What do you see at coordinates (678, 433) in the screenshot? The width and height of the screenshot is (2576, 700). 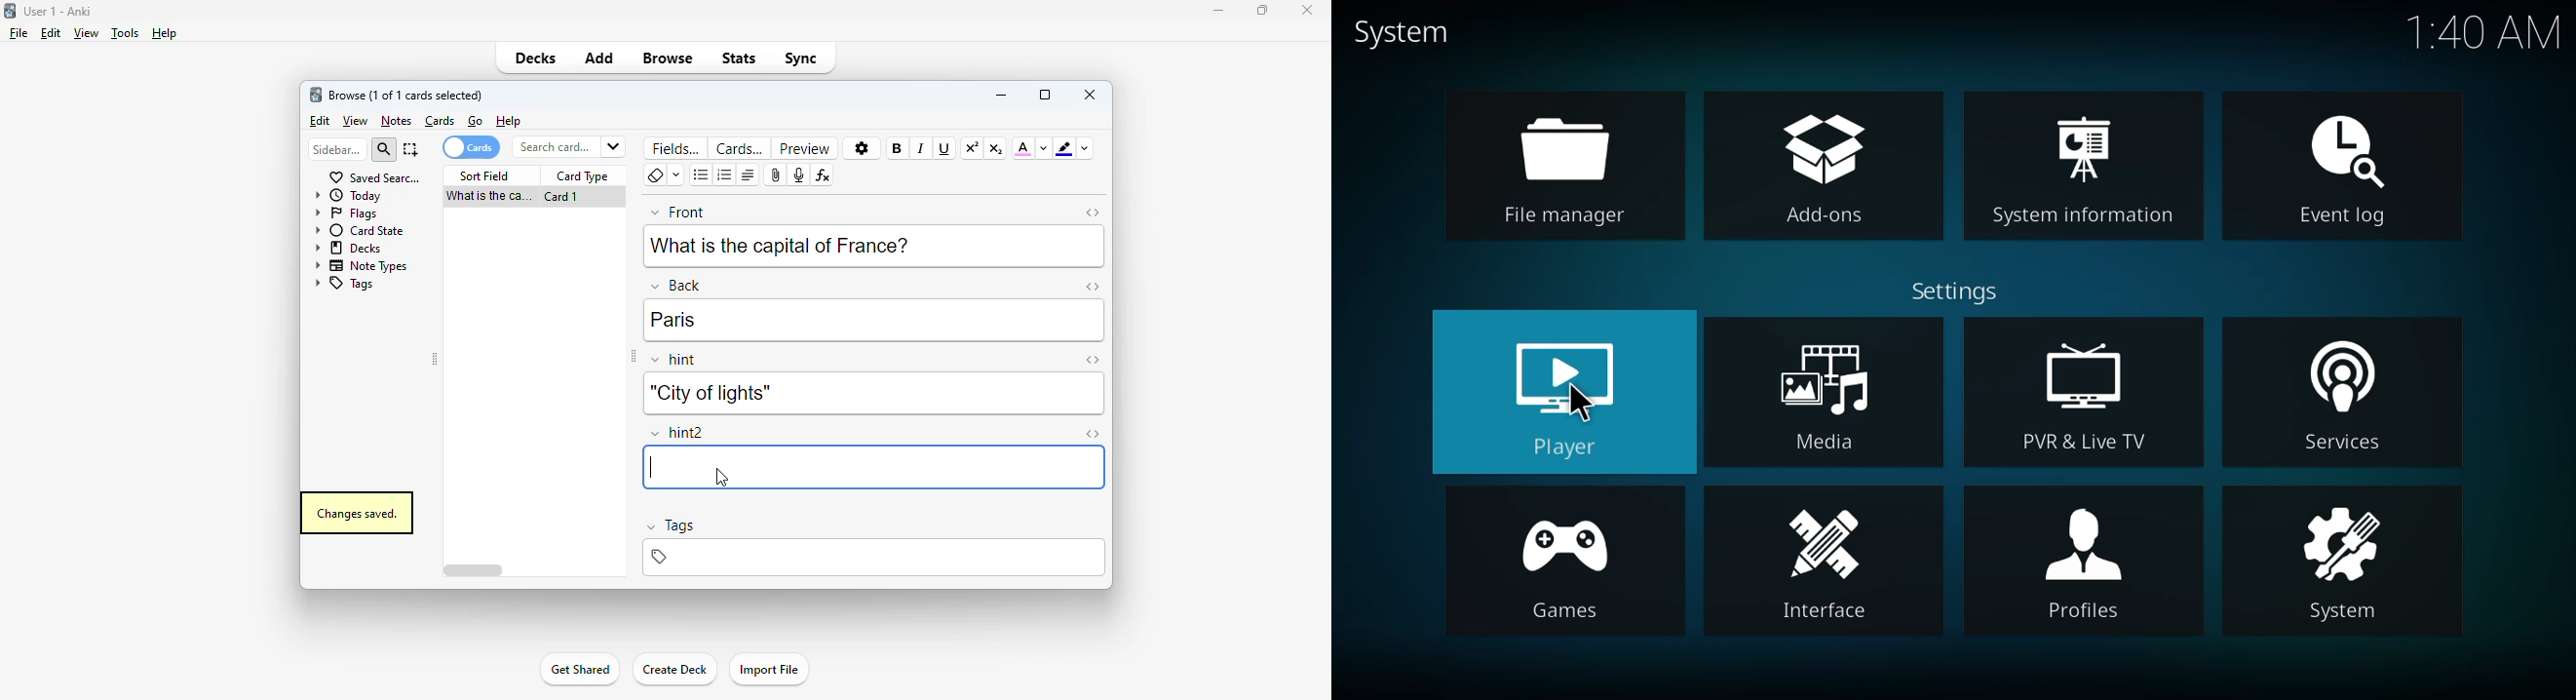 I see `hint2` at bounding box center [678, 433].